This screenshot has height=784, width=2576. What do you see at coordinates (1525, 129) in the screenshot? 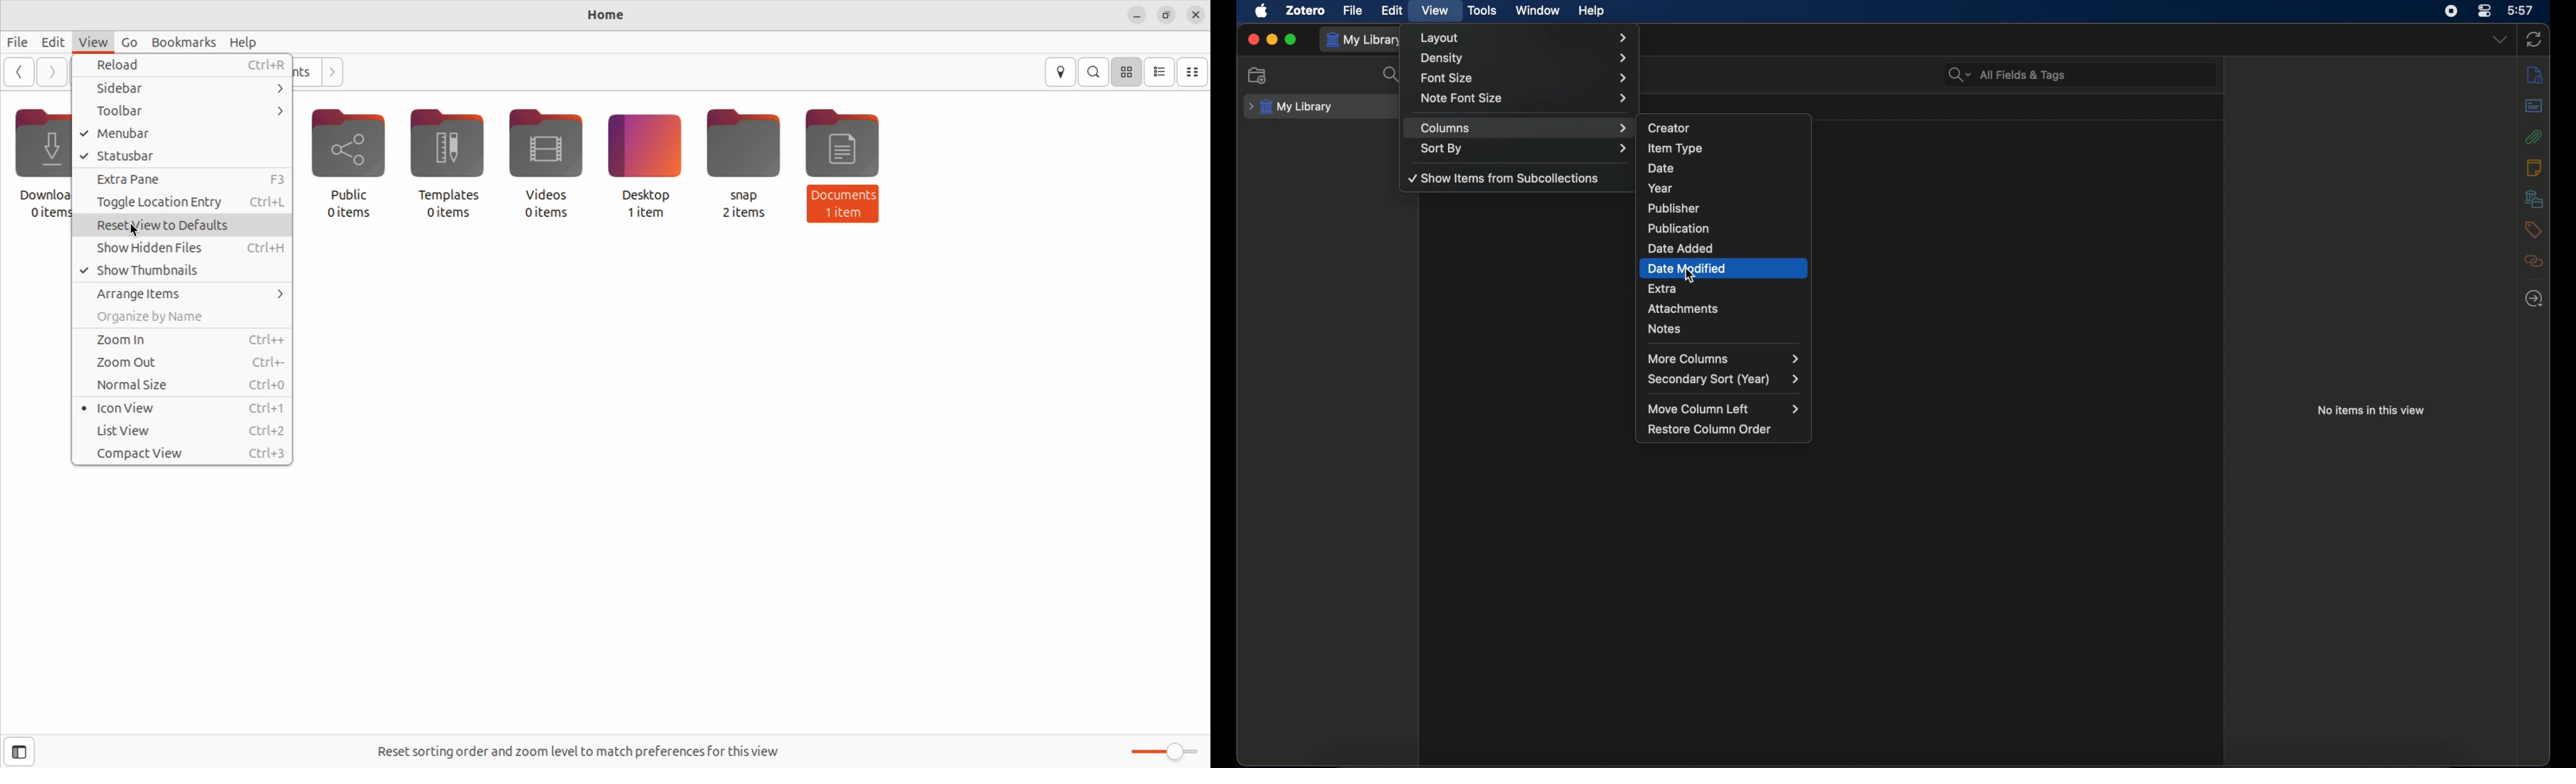
I see `columns` at bounding box center [1525, 129].